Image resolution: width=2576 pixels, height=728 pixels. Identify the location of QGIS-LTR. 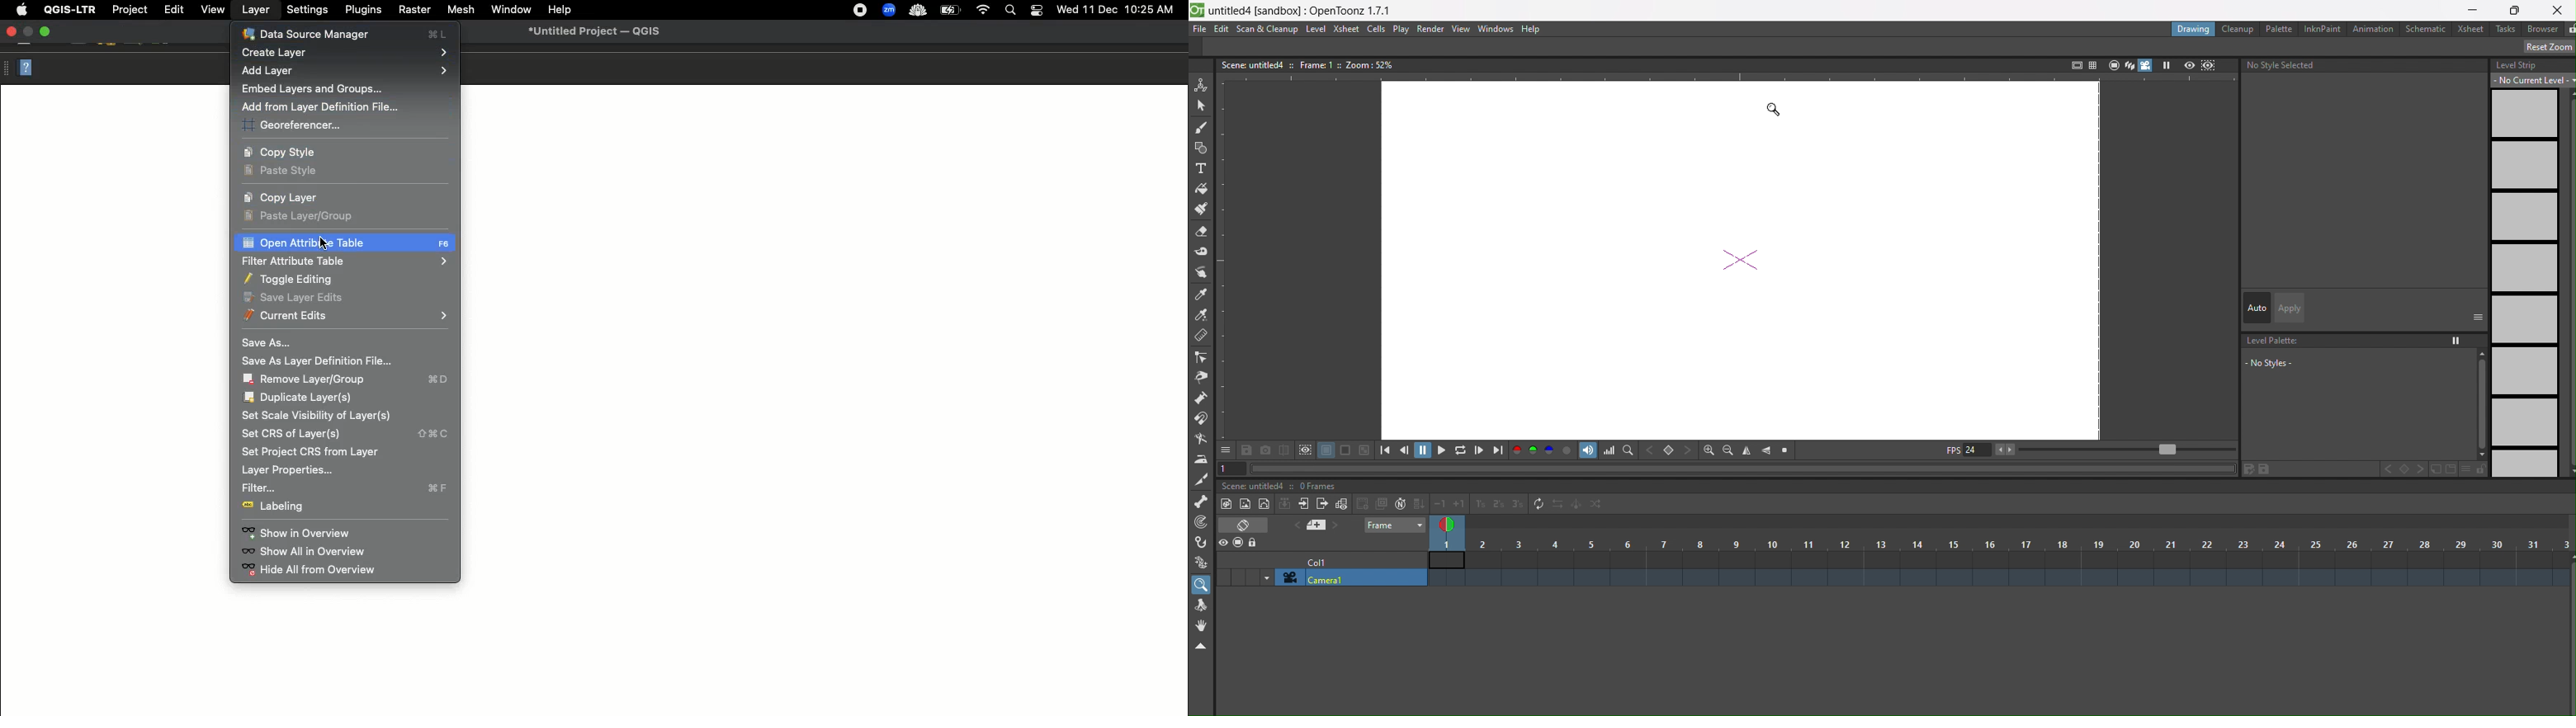
(67, 10).